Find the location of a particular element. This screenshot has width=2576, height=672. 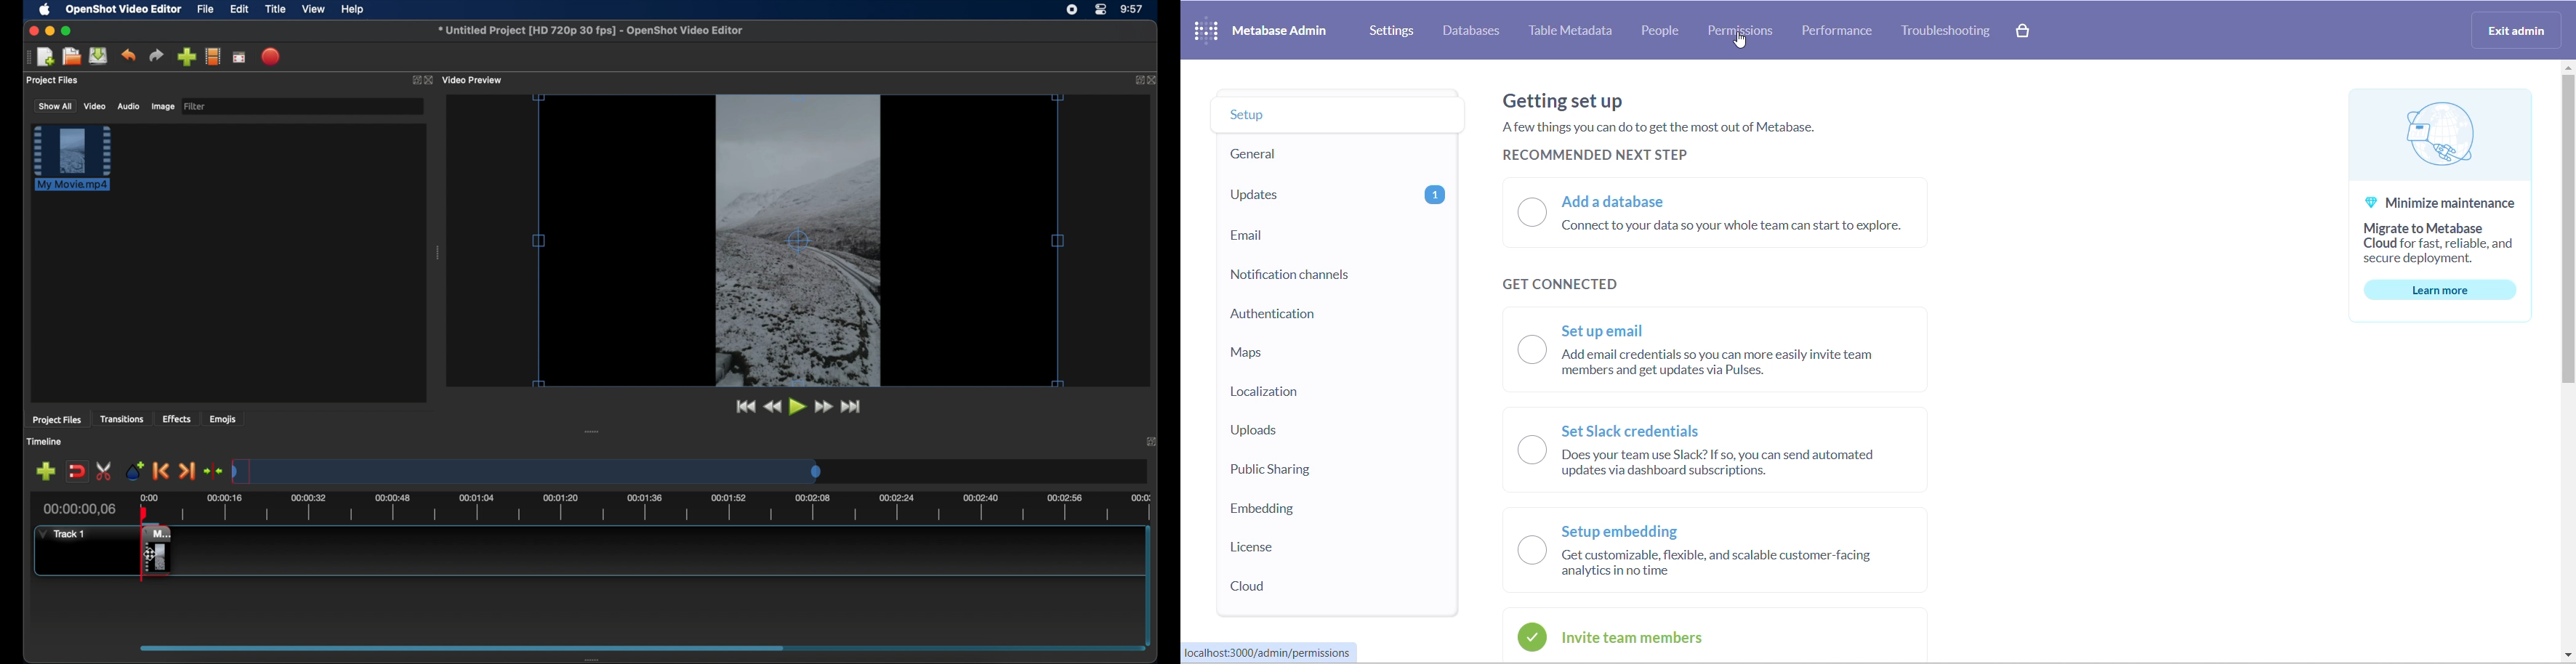

logo and name is located at coordinates (1265, 29).